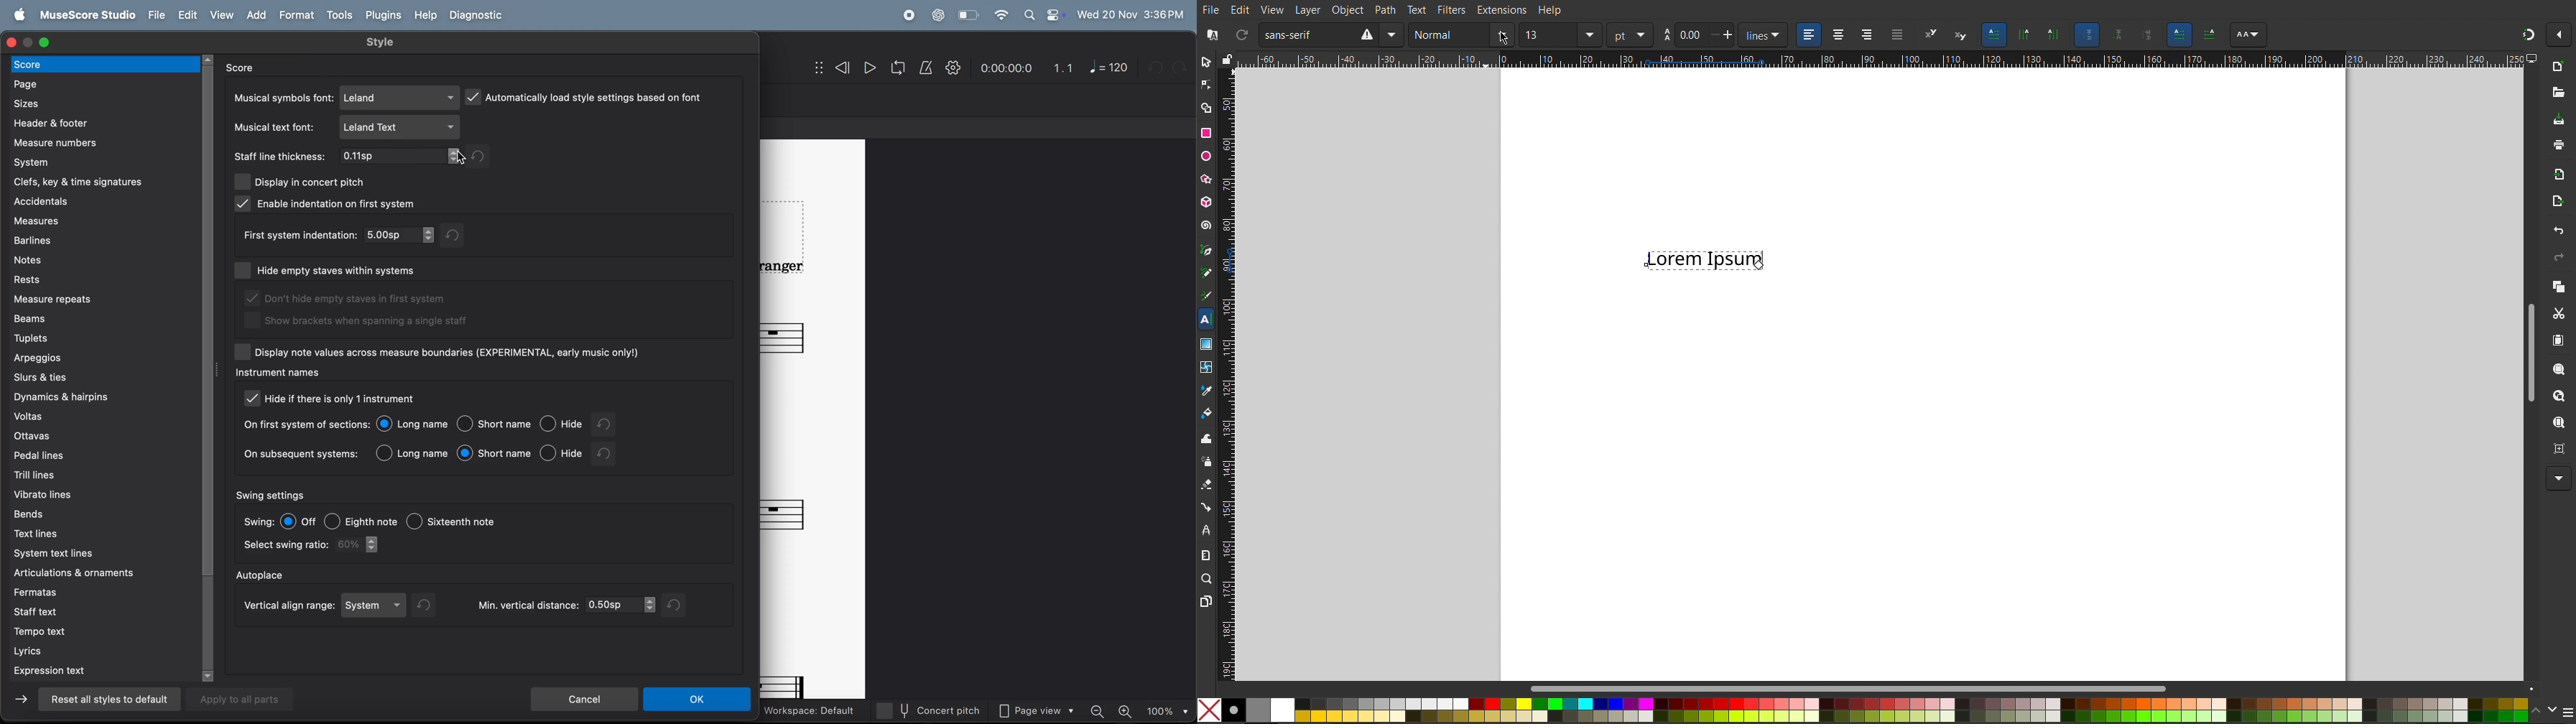 This screenshot has height=728, width=2576. What do you see at coordinates (1132, 12) in the screenshot?
I see `date and time` at bounding box center [1132, 12].